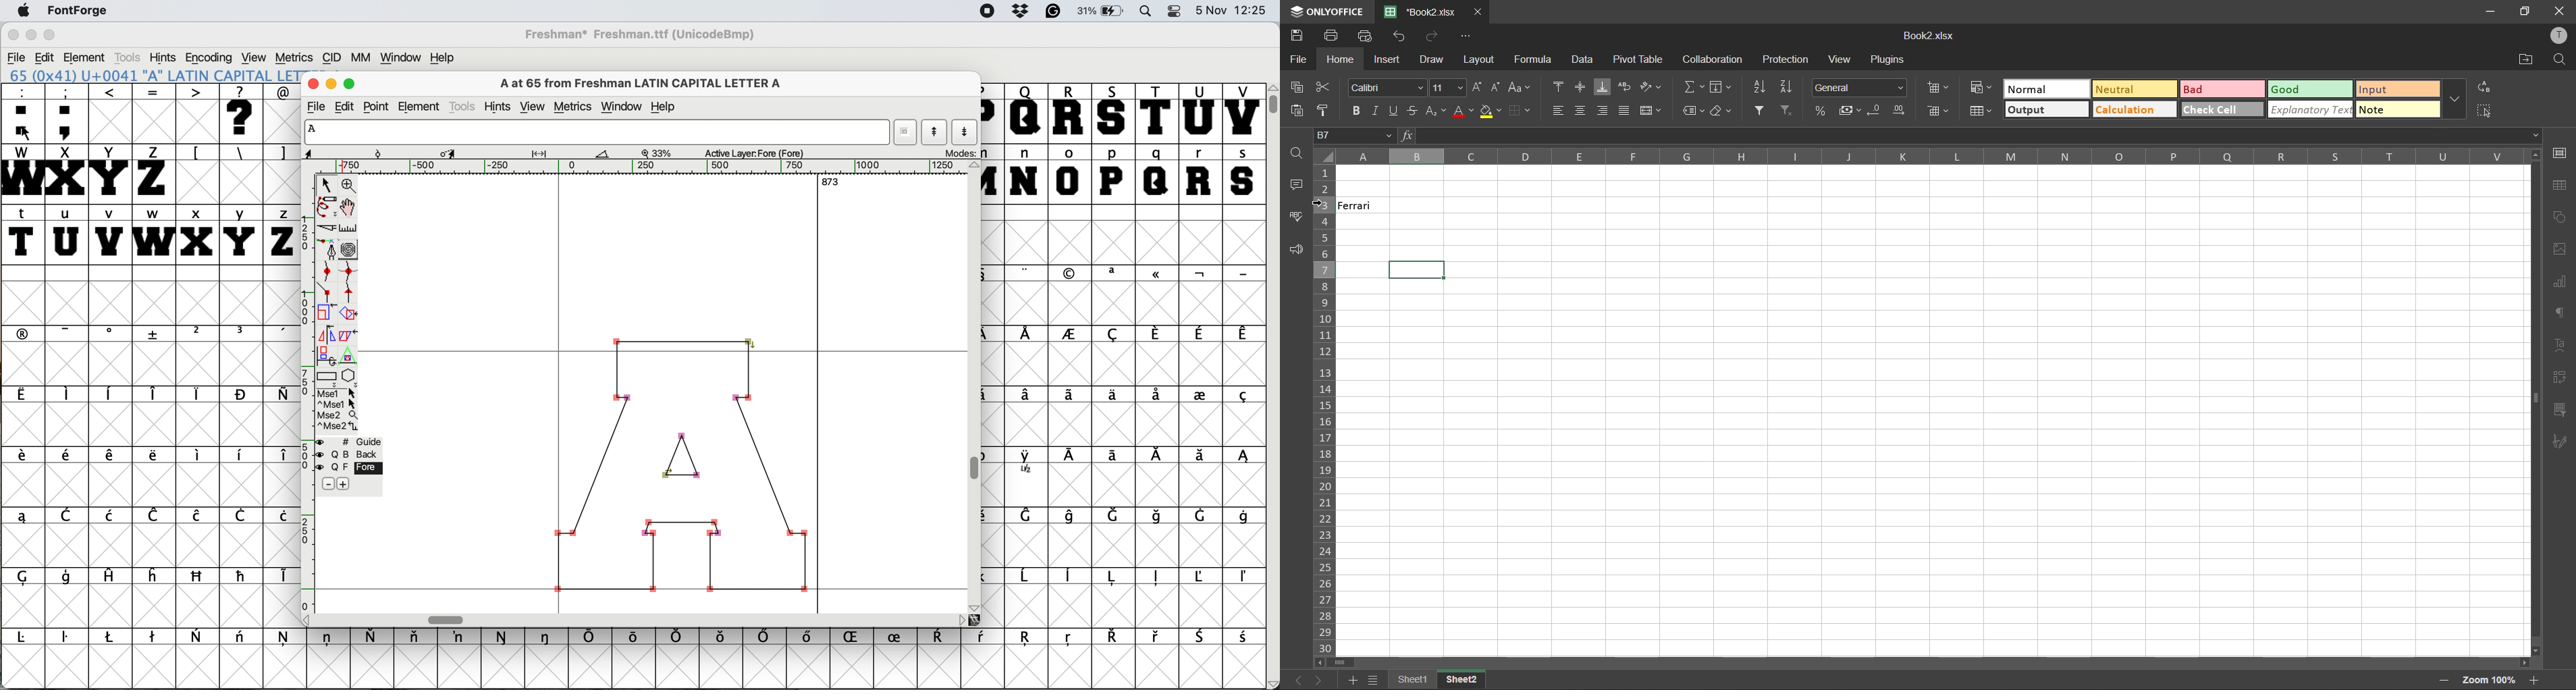 This screenshot has width=2576, height=700. I want to click on orientation, so click(1650, 86).